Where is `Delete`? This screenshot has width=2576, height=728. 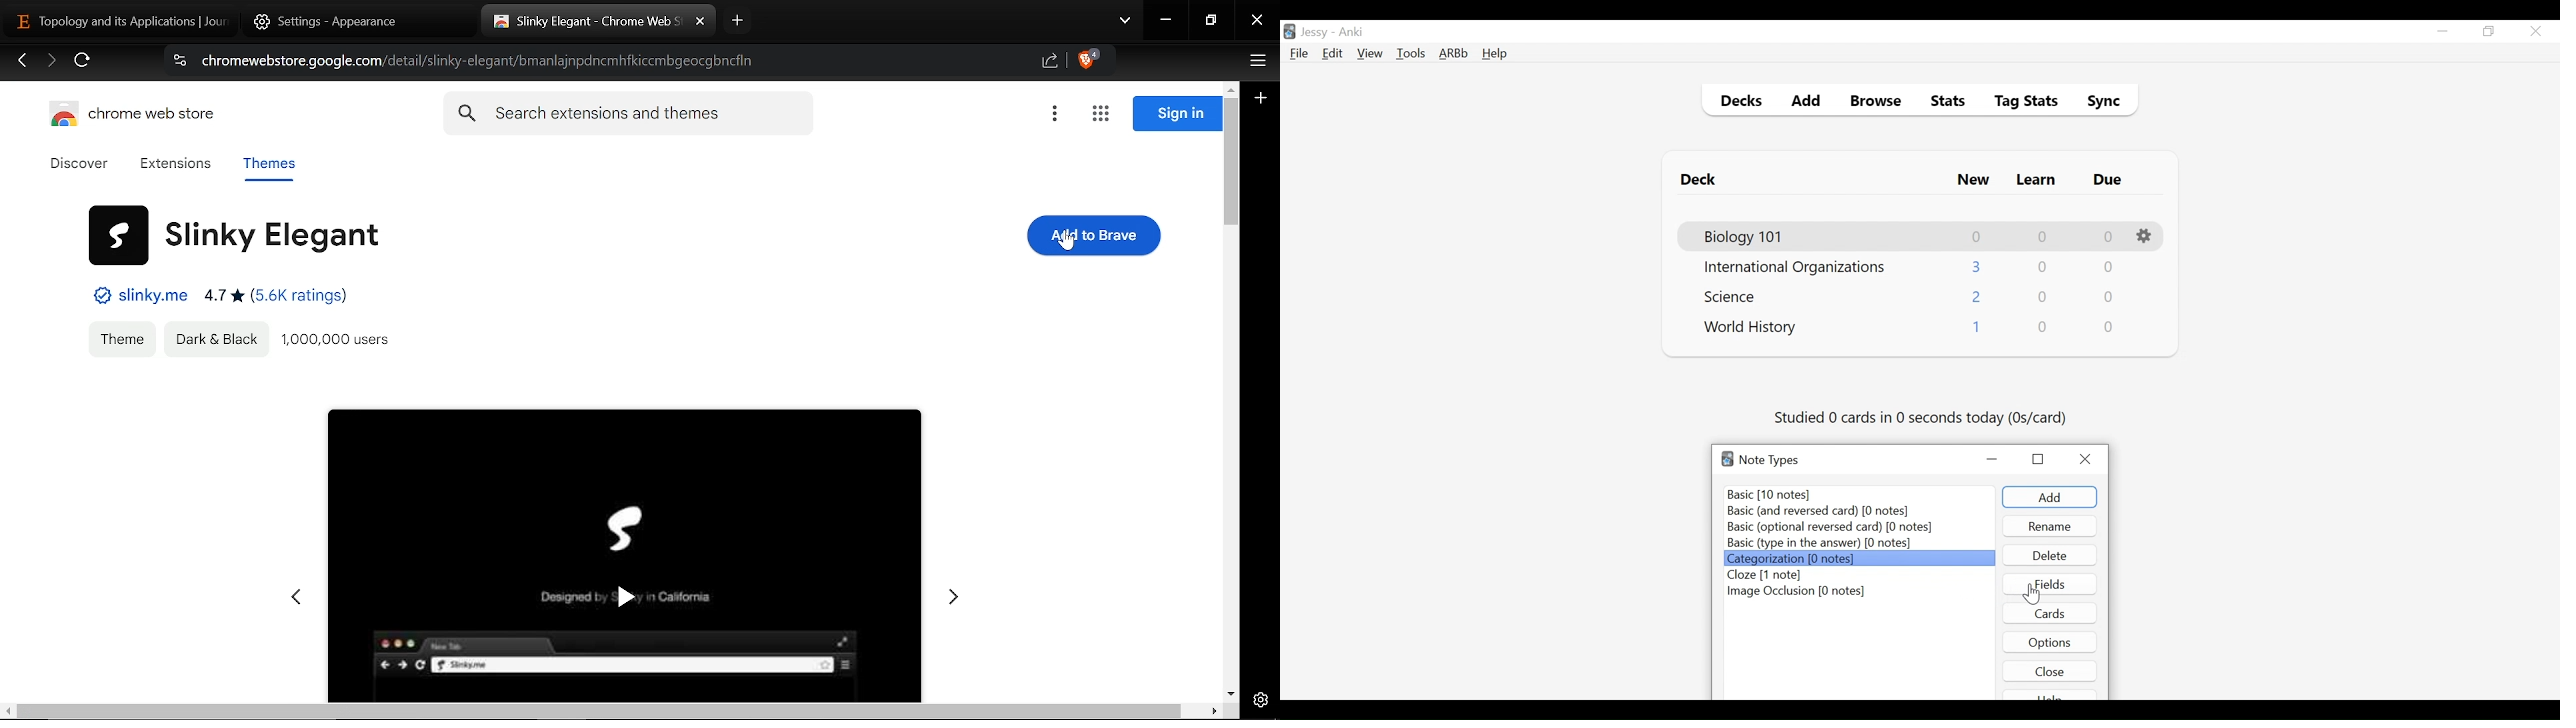 Delete is located at coordinates (2049, 555).